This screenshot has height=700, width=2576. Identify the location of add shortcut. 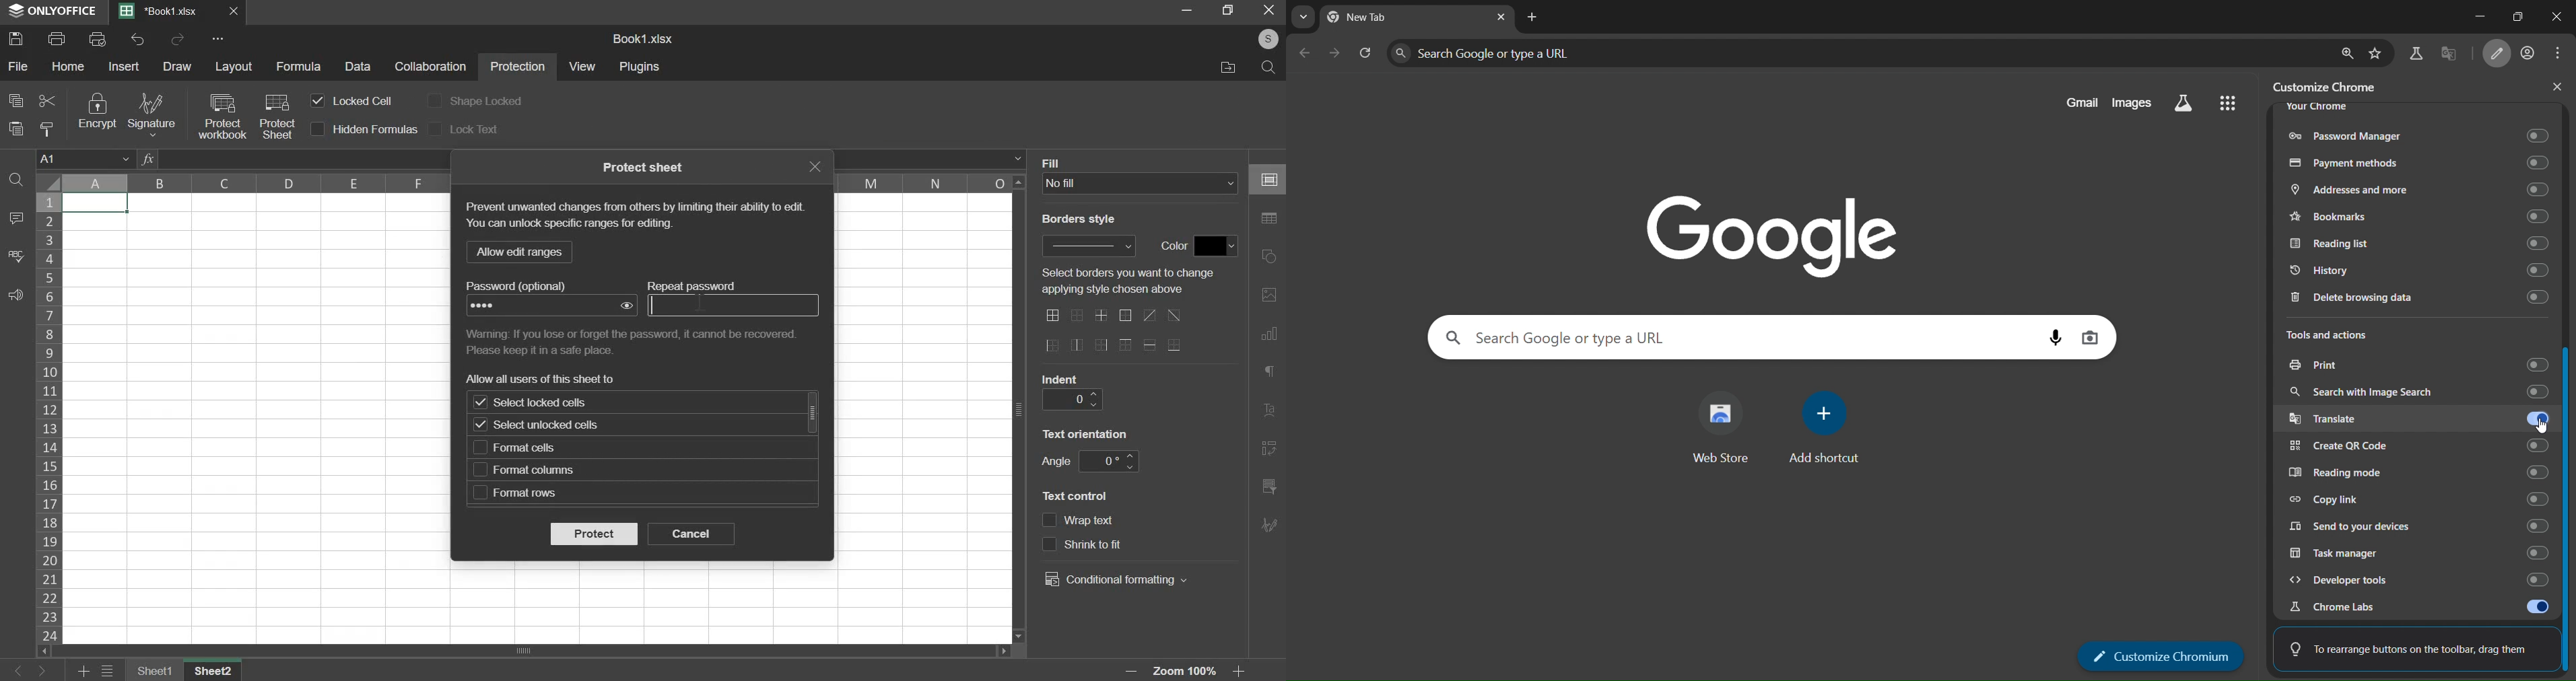
(1830, 432).